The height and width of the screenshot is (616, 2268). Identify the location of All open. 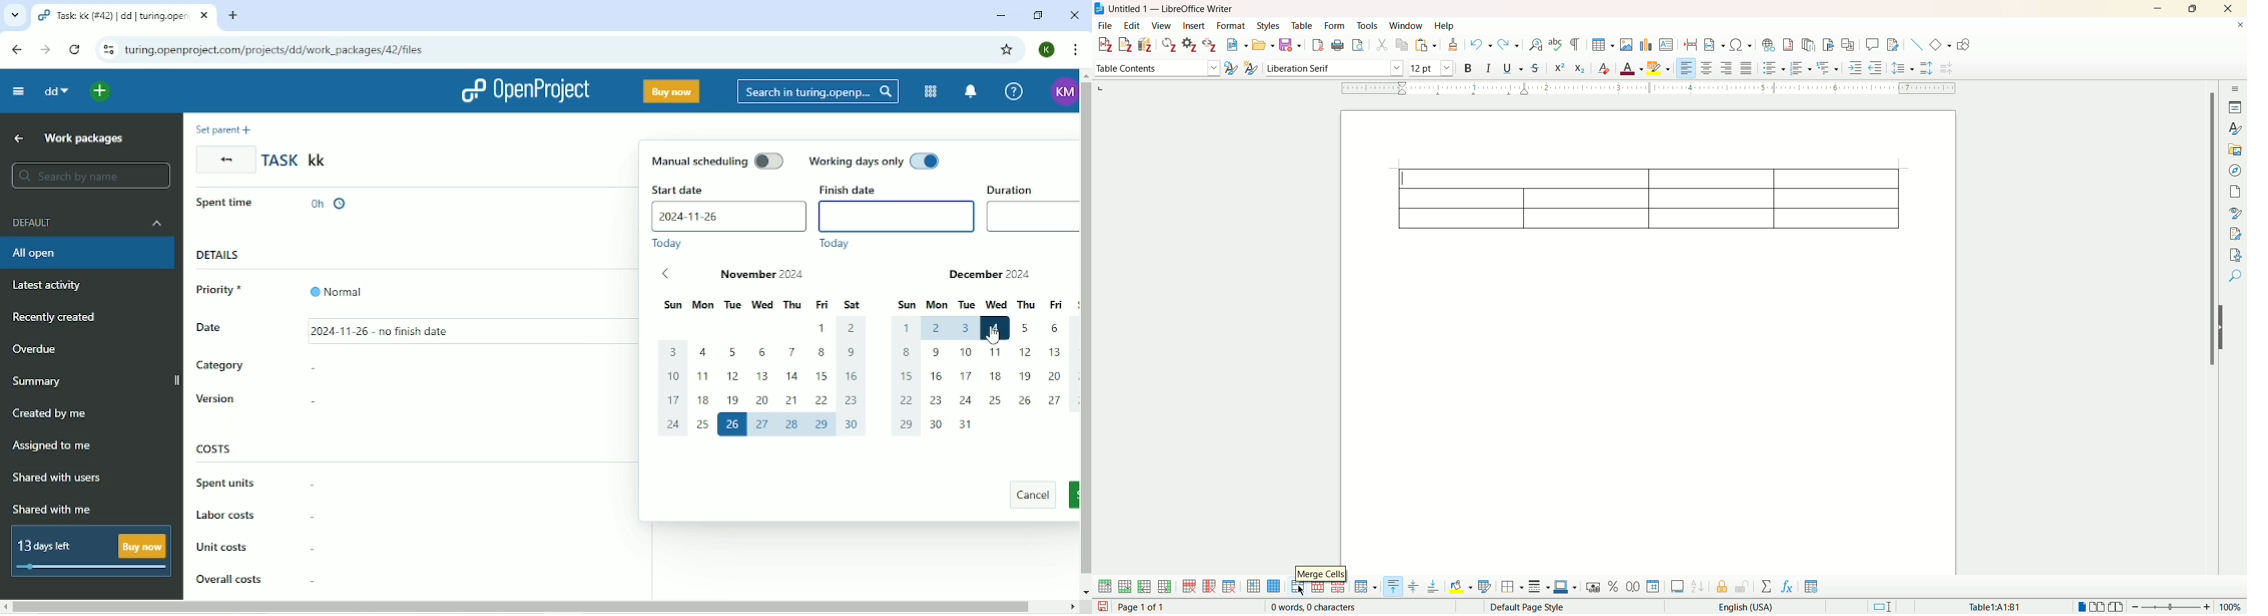
(87, 255).